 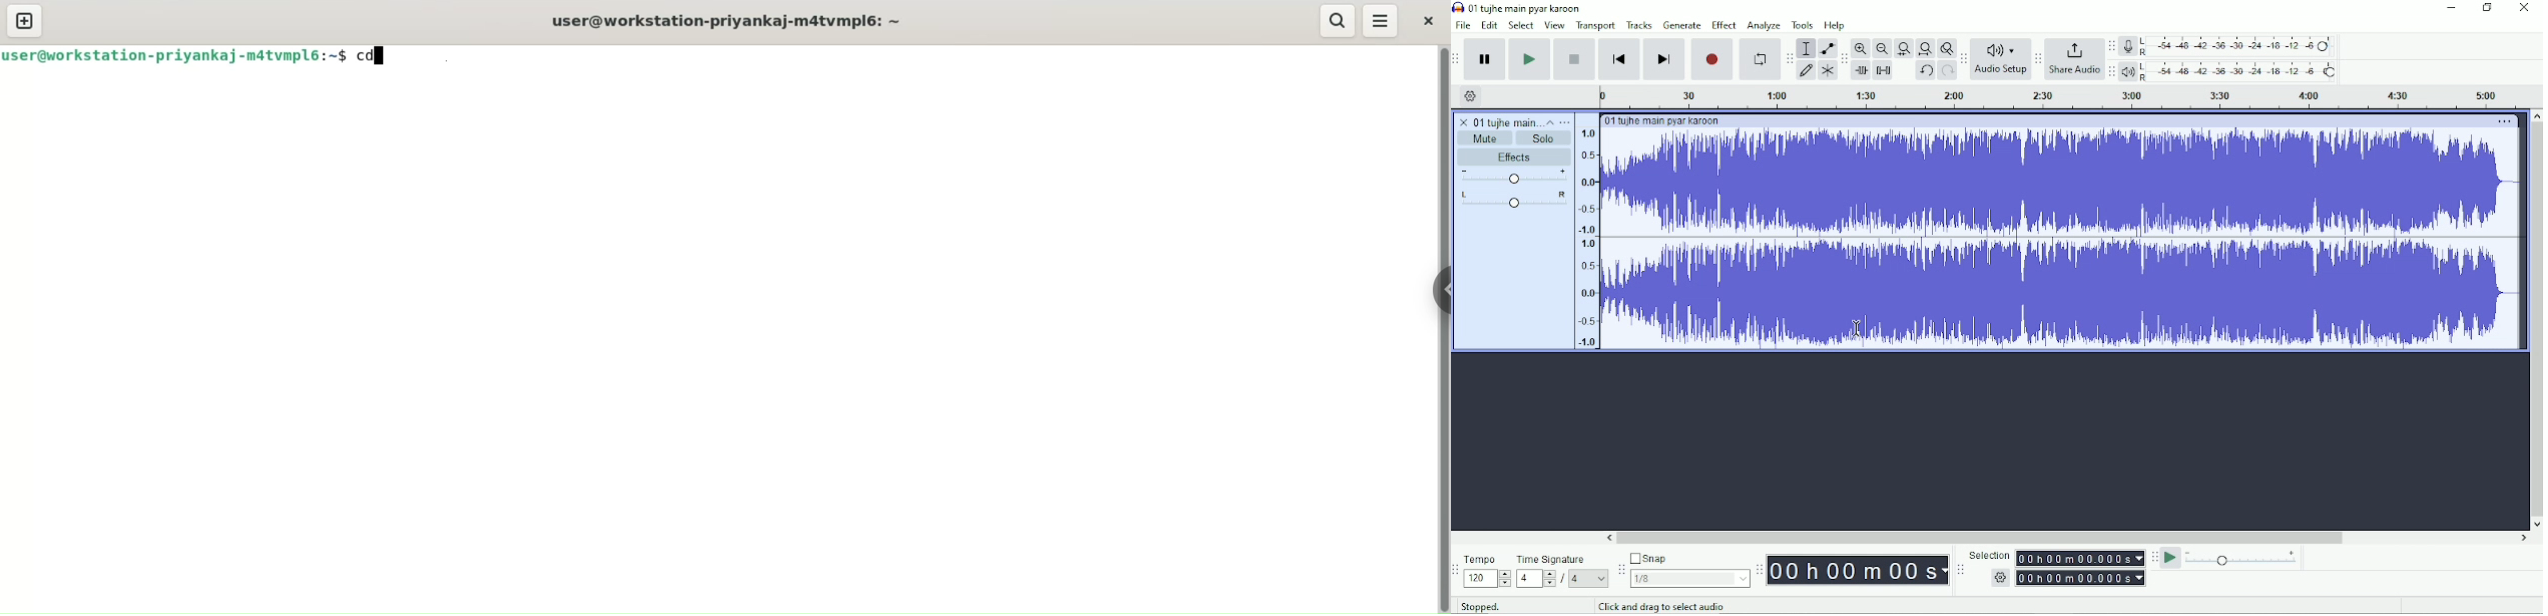 I want to click on Timeline, so click(x=2069, y=98).